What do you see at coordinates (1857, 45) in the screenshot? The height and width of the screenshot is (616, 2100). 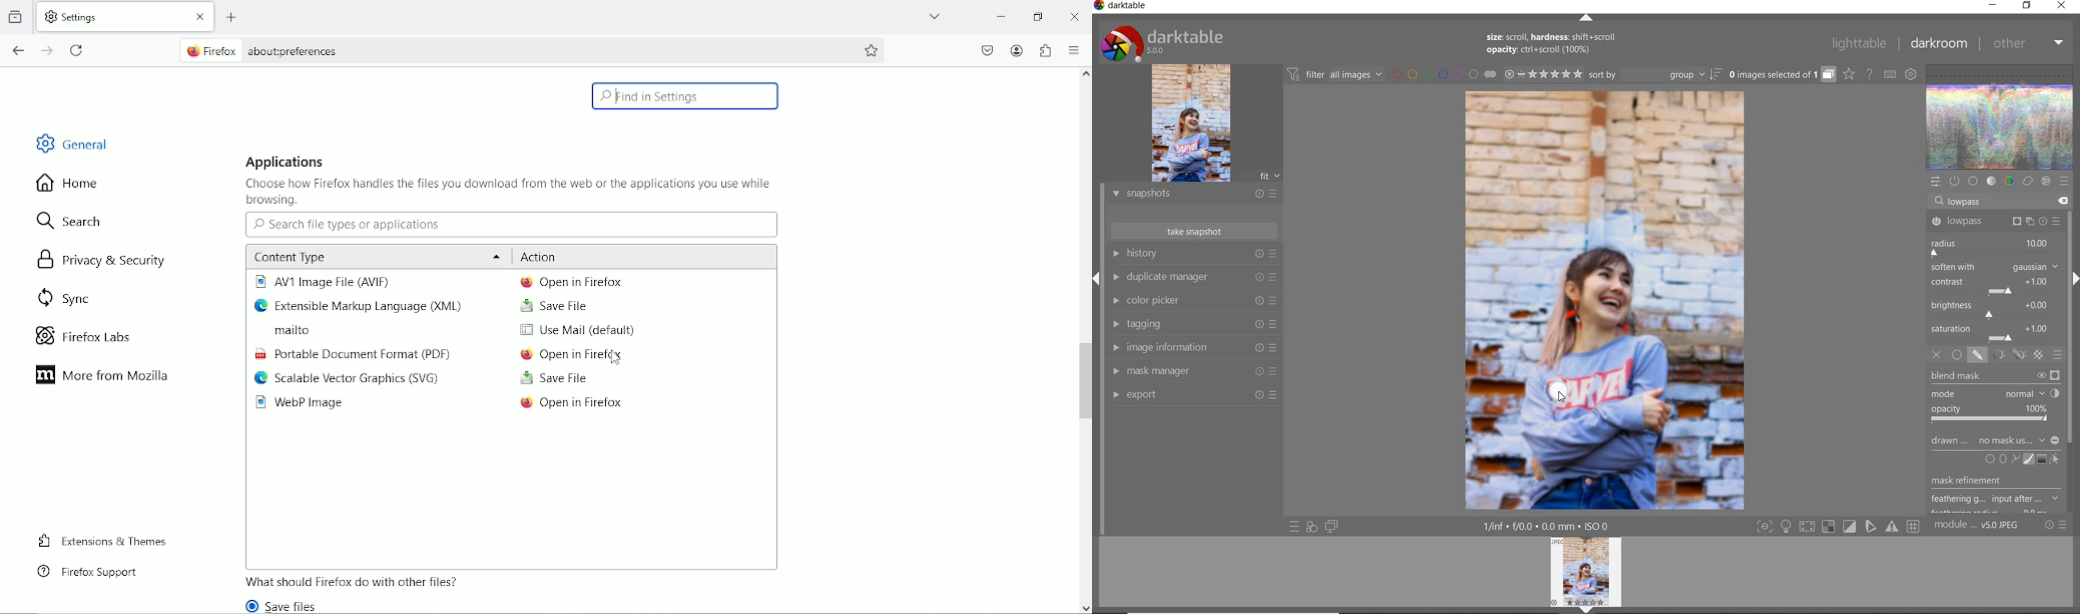 I see `lighttable` at bounding box center [1857, 45].